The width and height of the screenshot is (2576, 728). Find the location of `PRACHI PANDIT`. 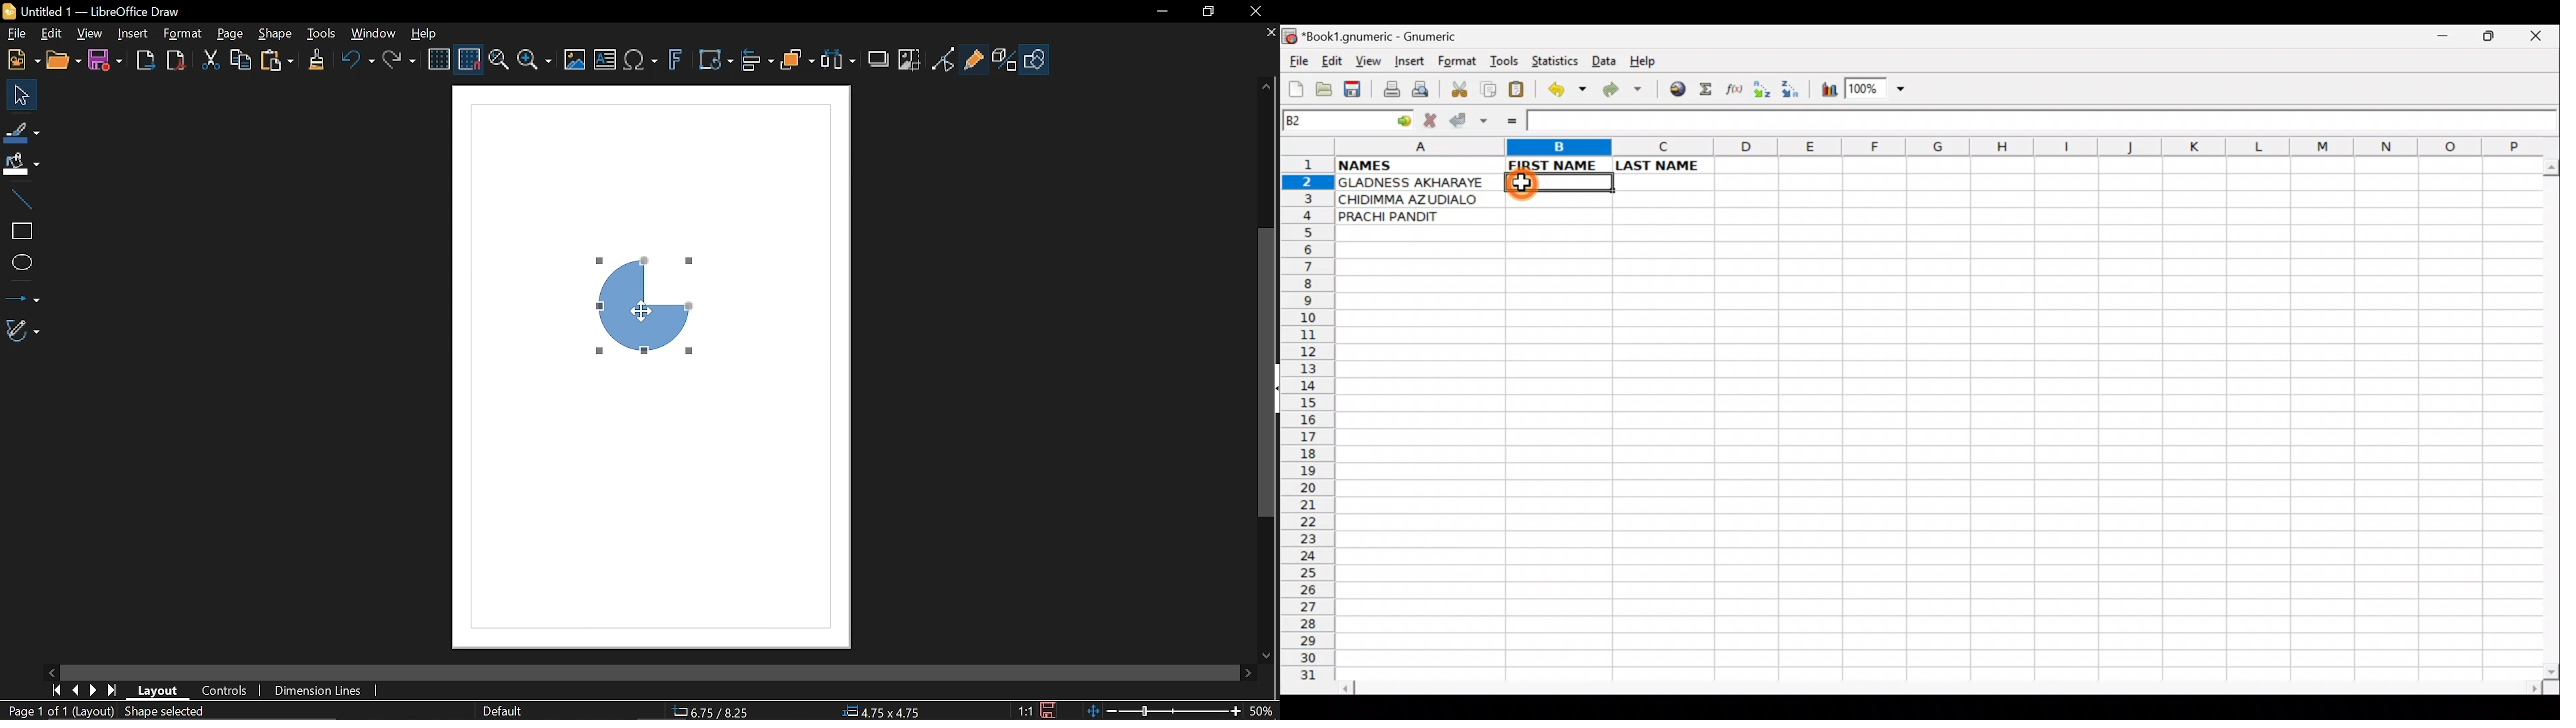

PRACHI PANDIT is located at coordinates (1409, 217).